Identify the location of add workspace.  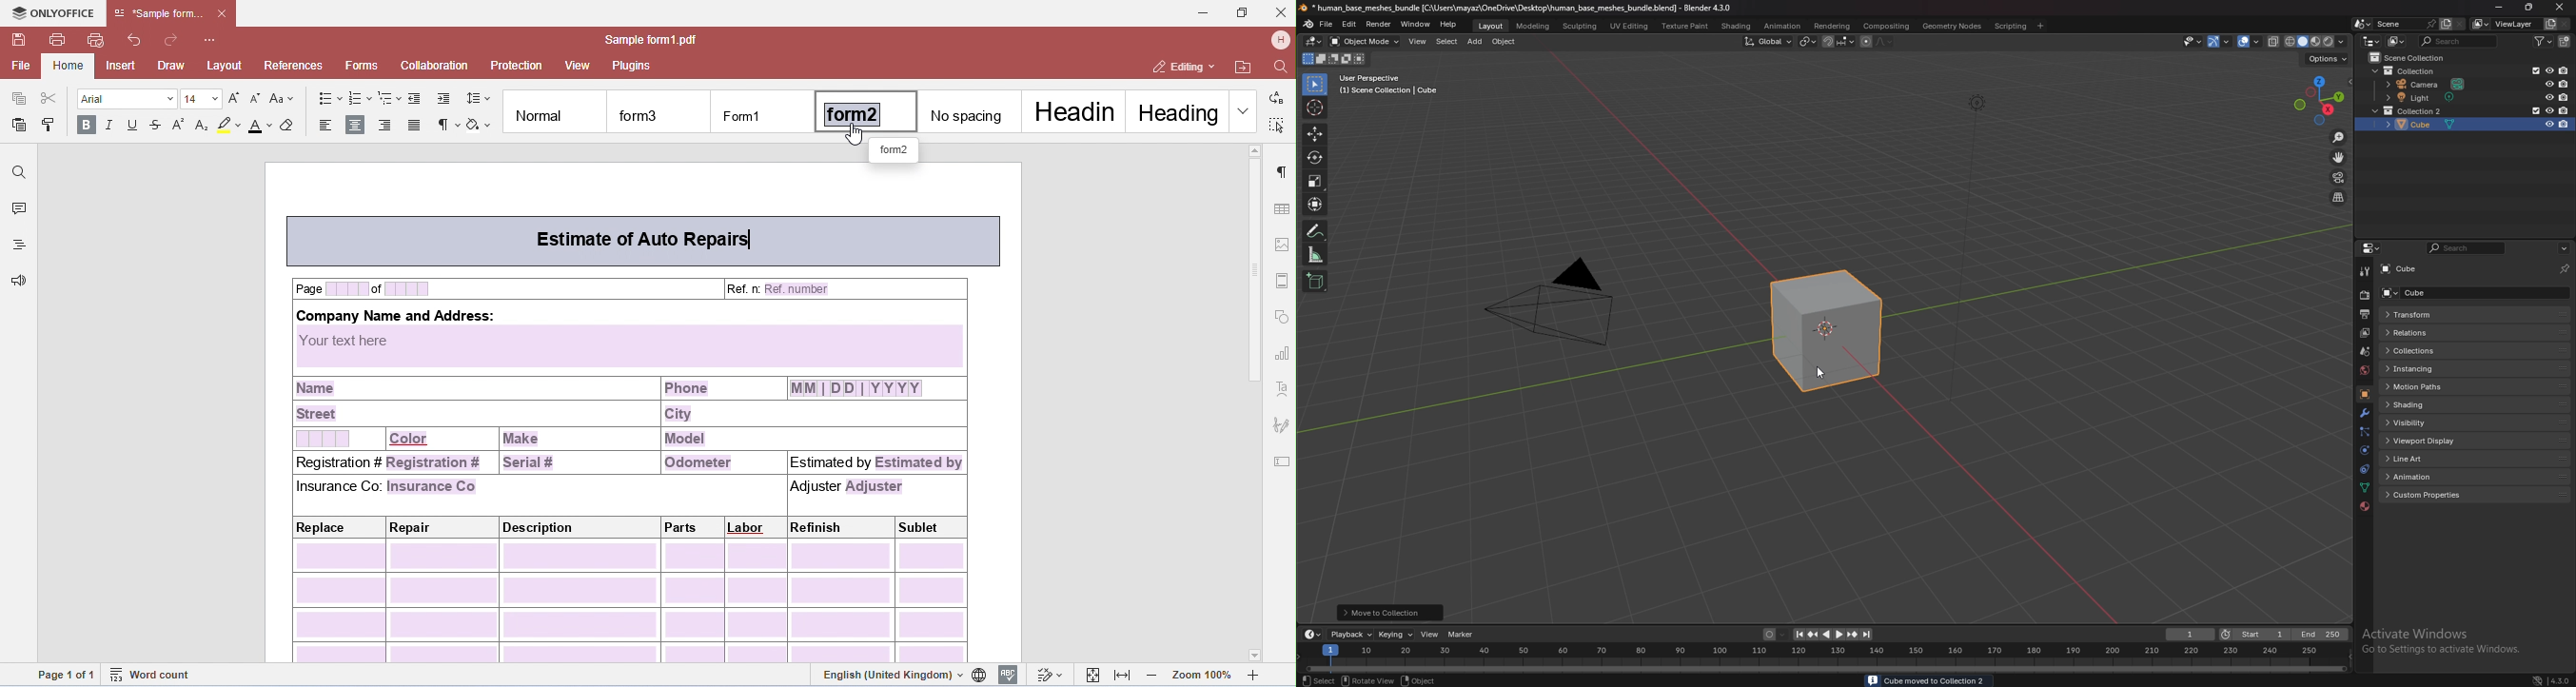
(2039, 26).